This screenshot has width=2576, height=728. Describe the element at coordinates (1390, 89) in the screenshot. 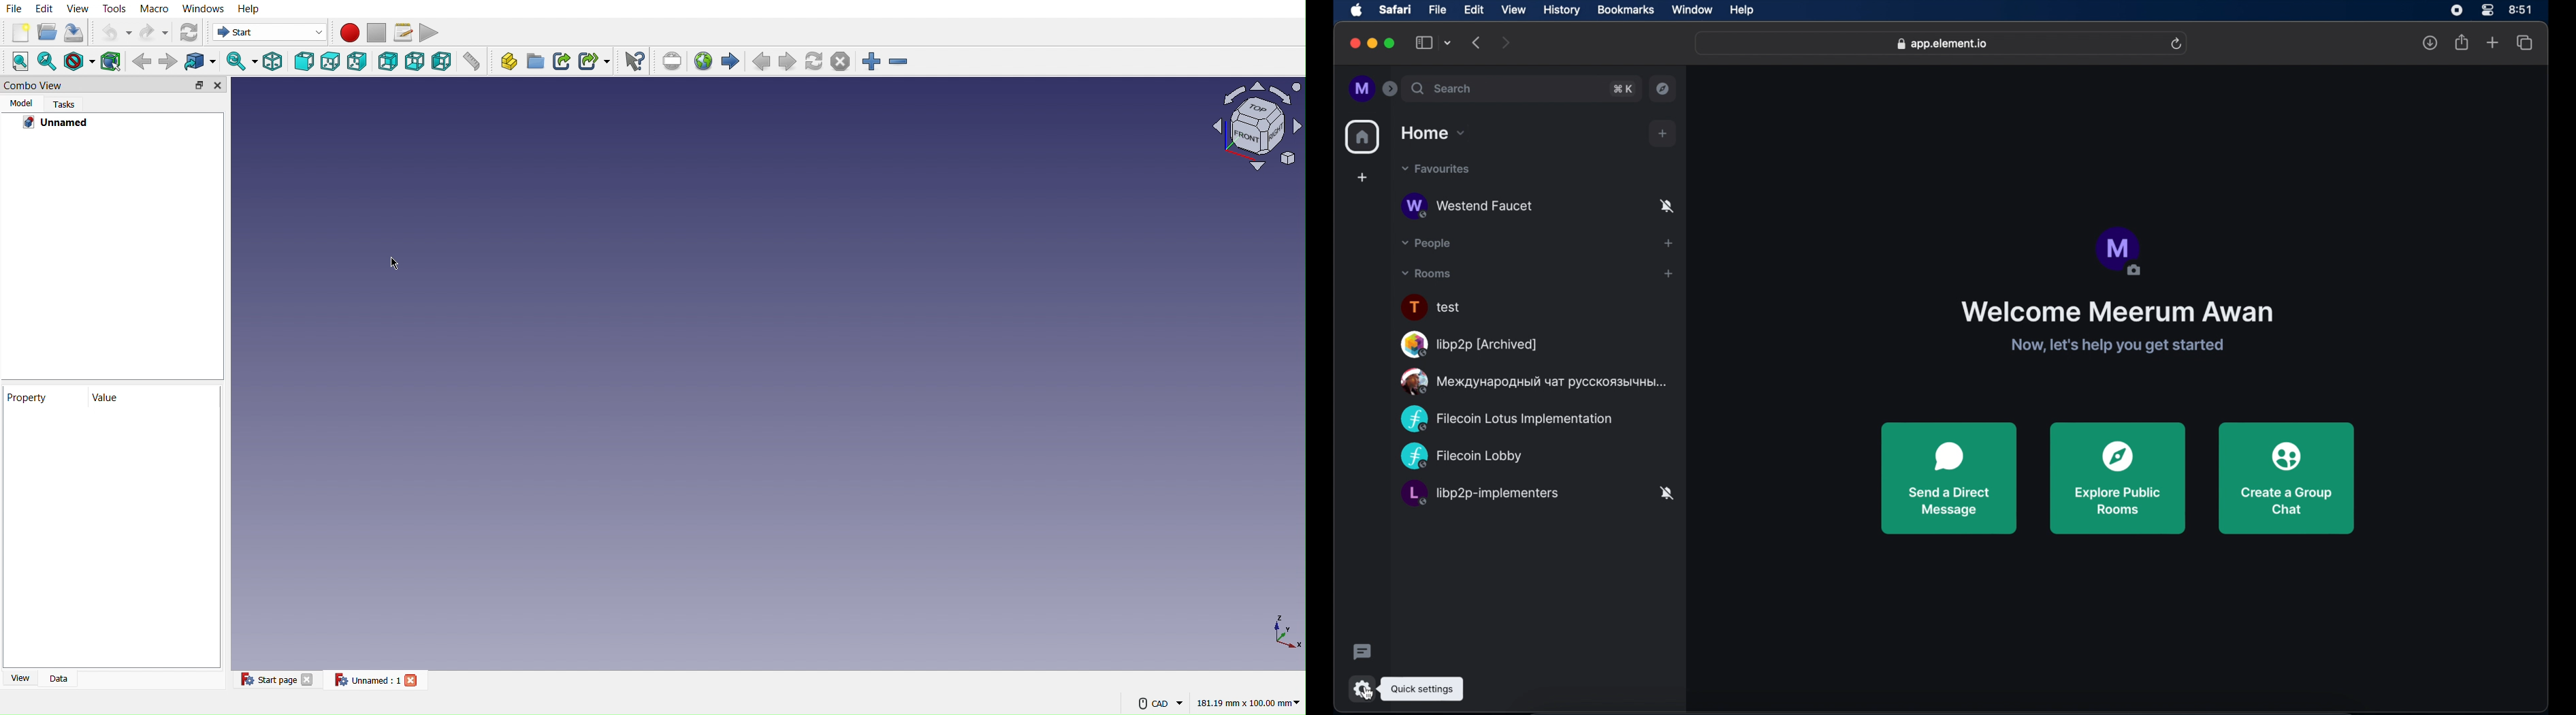

I see `expand` at that location.